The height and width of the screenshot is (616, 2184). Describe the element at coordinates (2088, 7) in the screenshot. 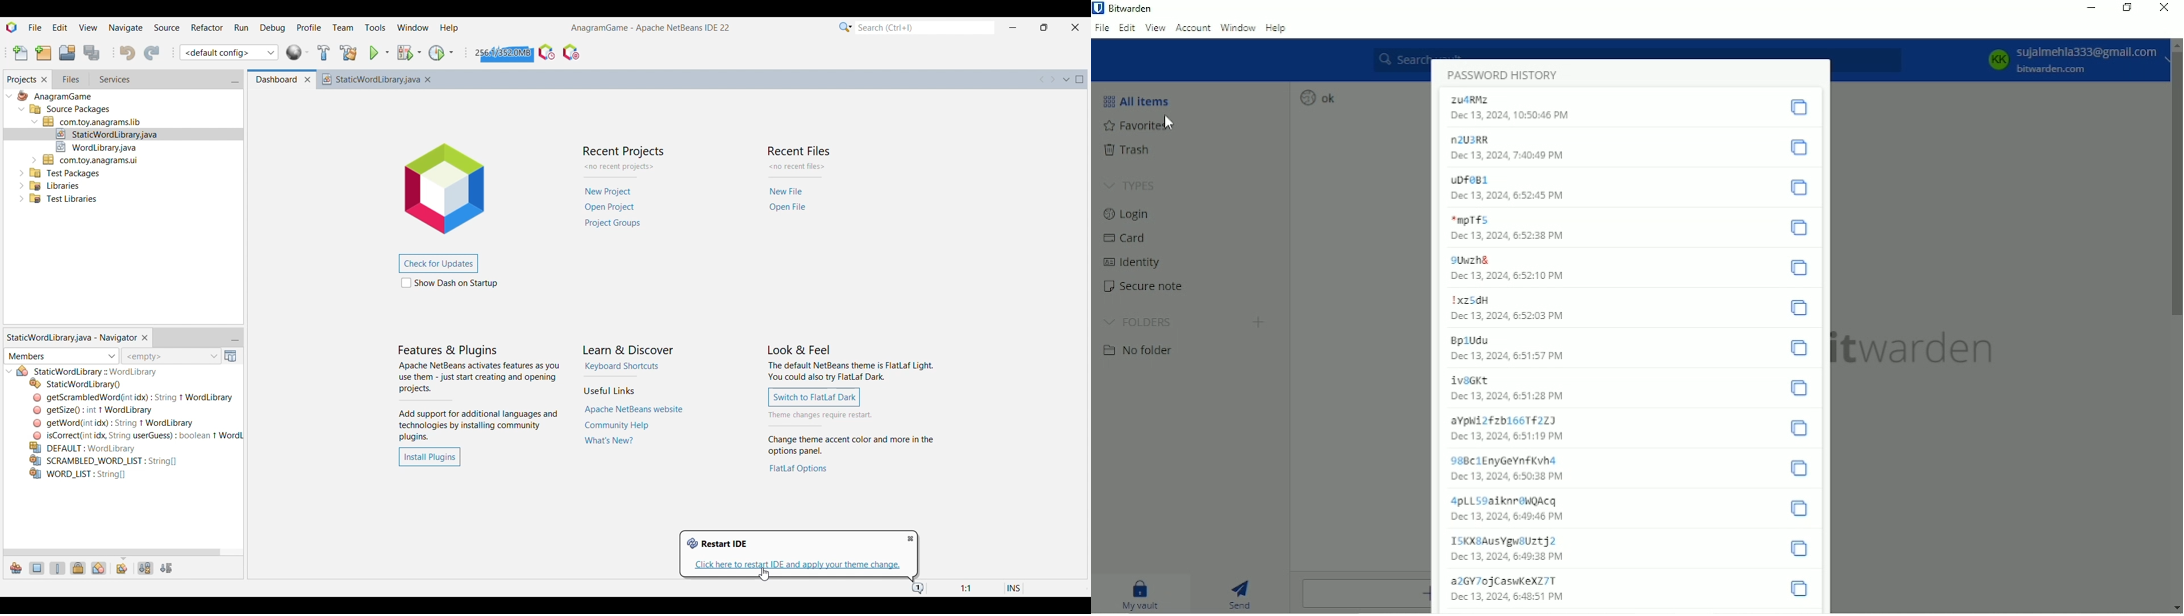

I see `Minimize` at that location.